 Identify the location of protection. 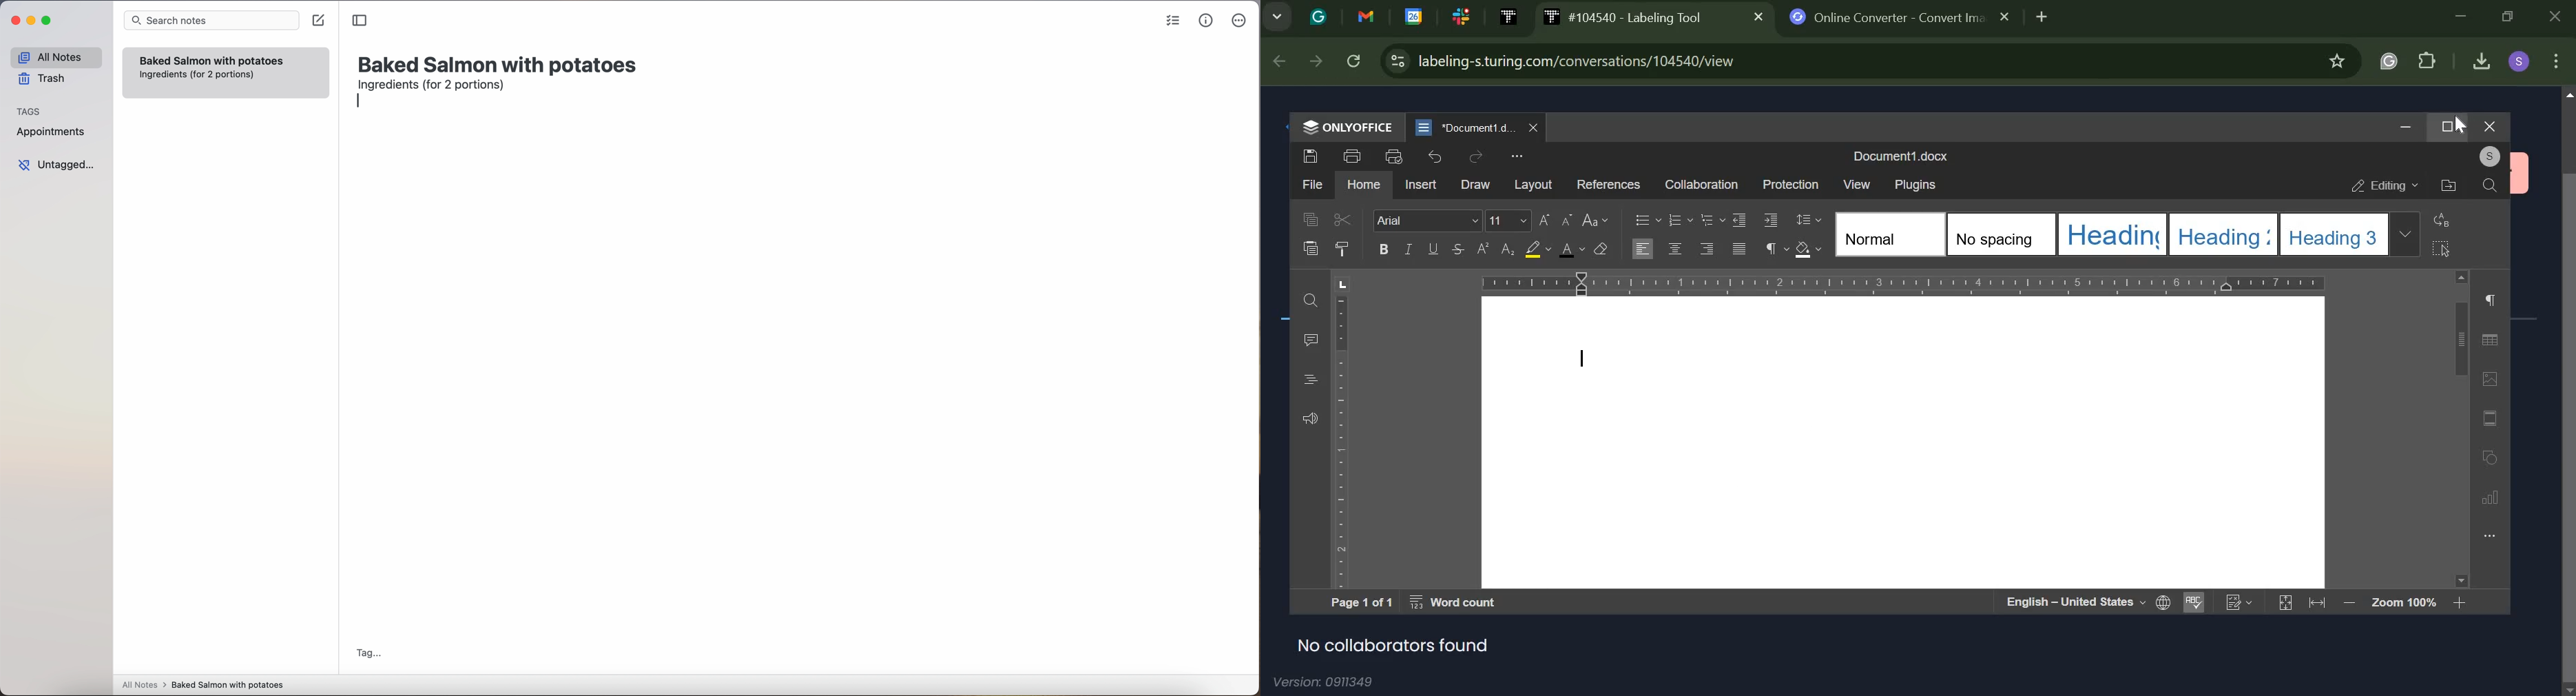
(1789, 185).